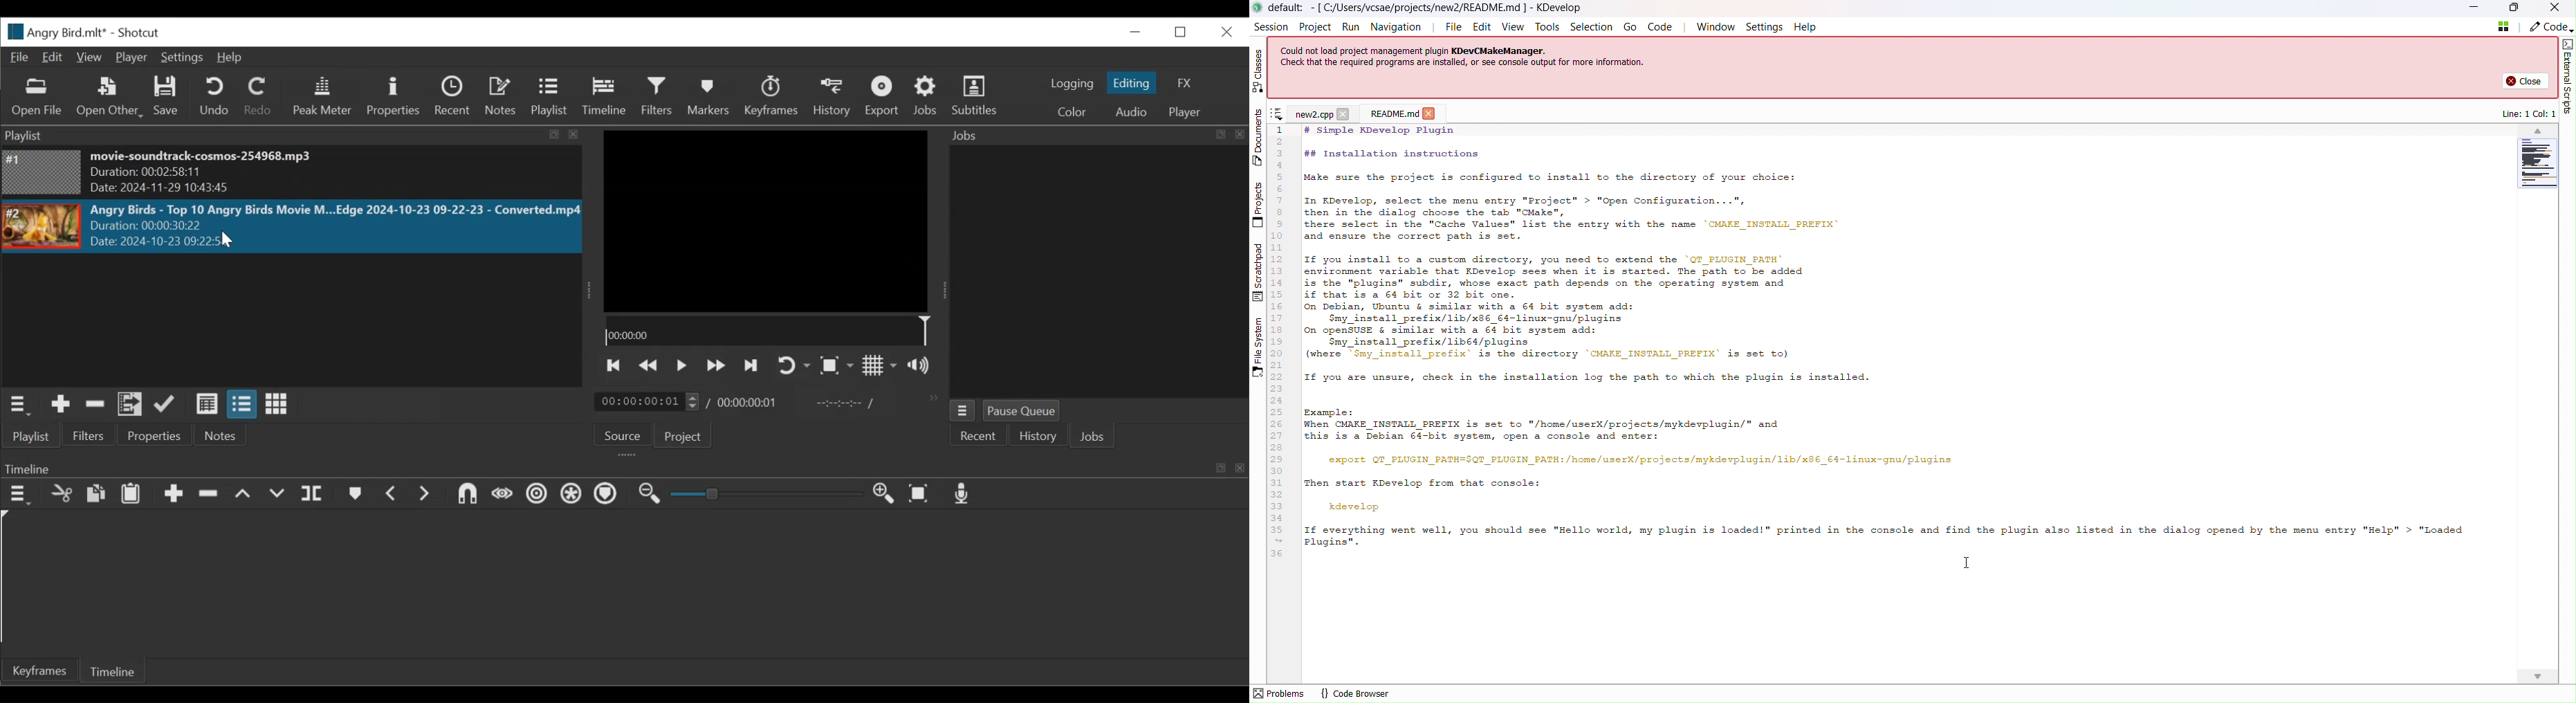 The image size is (2576, 728). Describe the element at coordinates (1026, 411) in the screenshot. I see `Pause Queue` at that location.